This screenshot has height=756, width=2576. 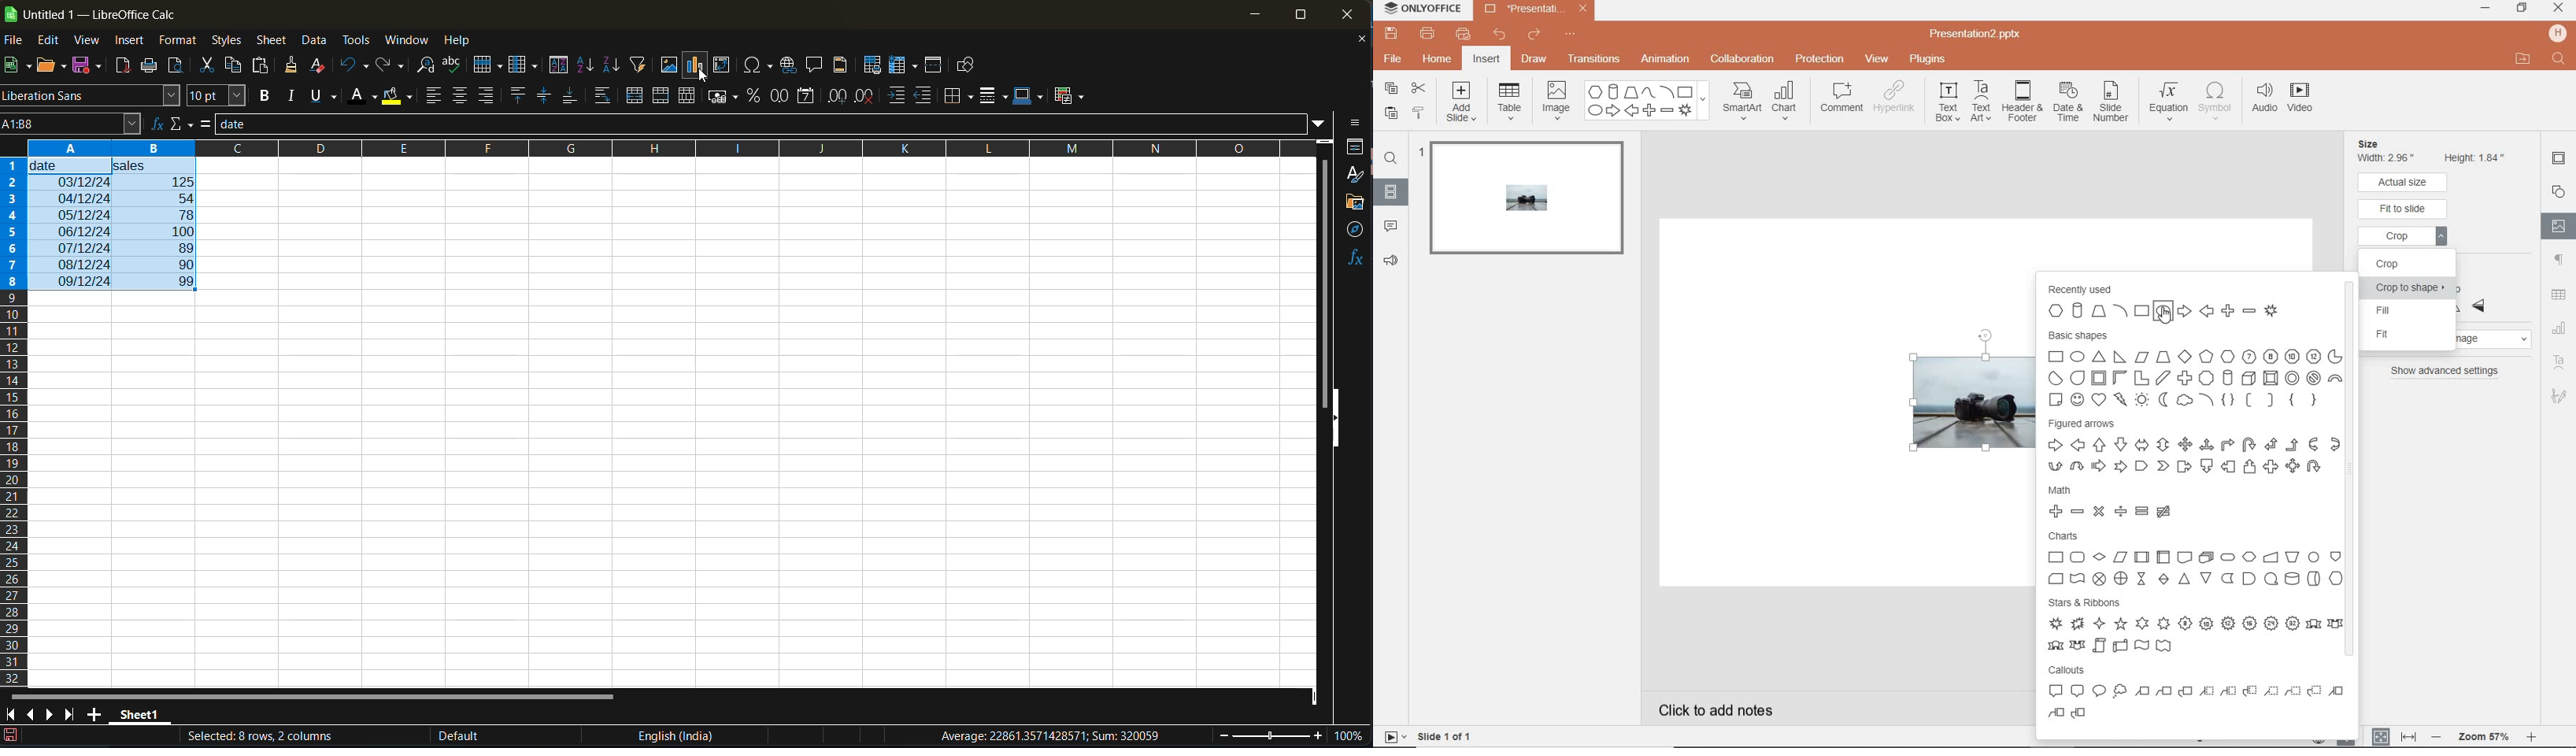 What do you see at coordinates (1325, 270) in the screenshot?
I see `vertical scroll bar` at bounding box center [1325, 270].